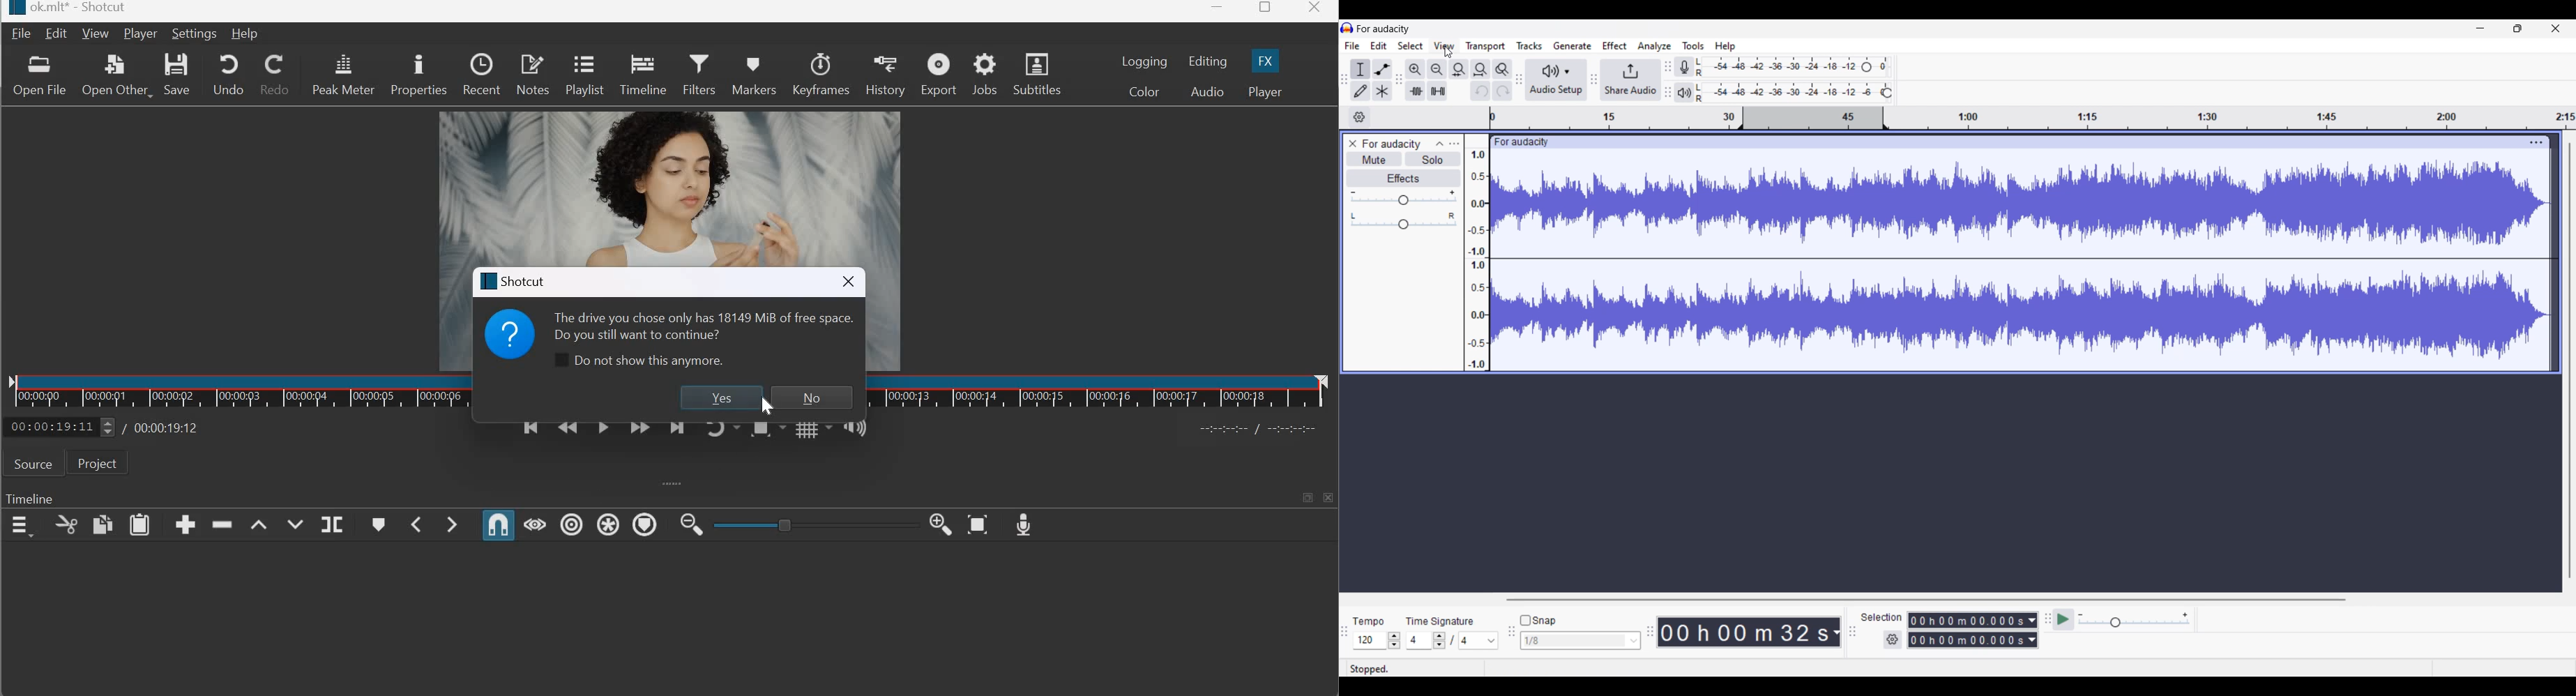 The height and width of the screenshot is (700, 2576). What do you see at coordinates (1368, 622) in the screenshot?
I see `Indicates Tempo settings` at bounding box center [1368, 622].